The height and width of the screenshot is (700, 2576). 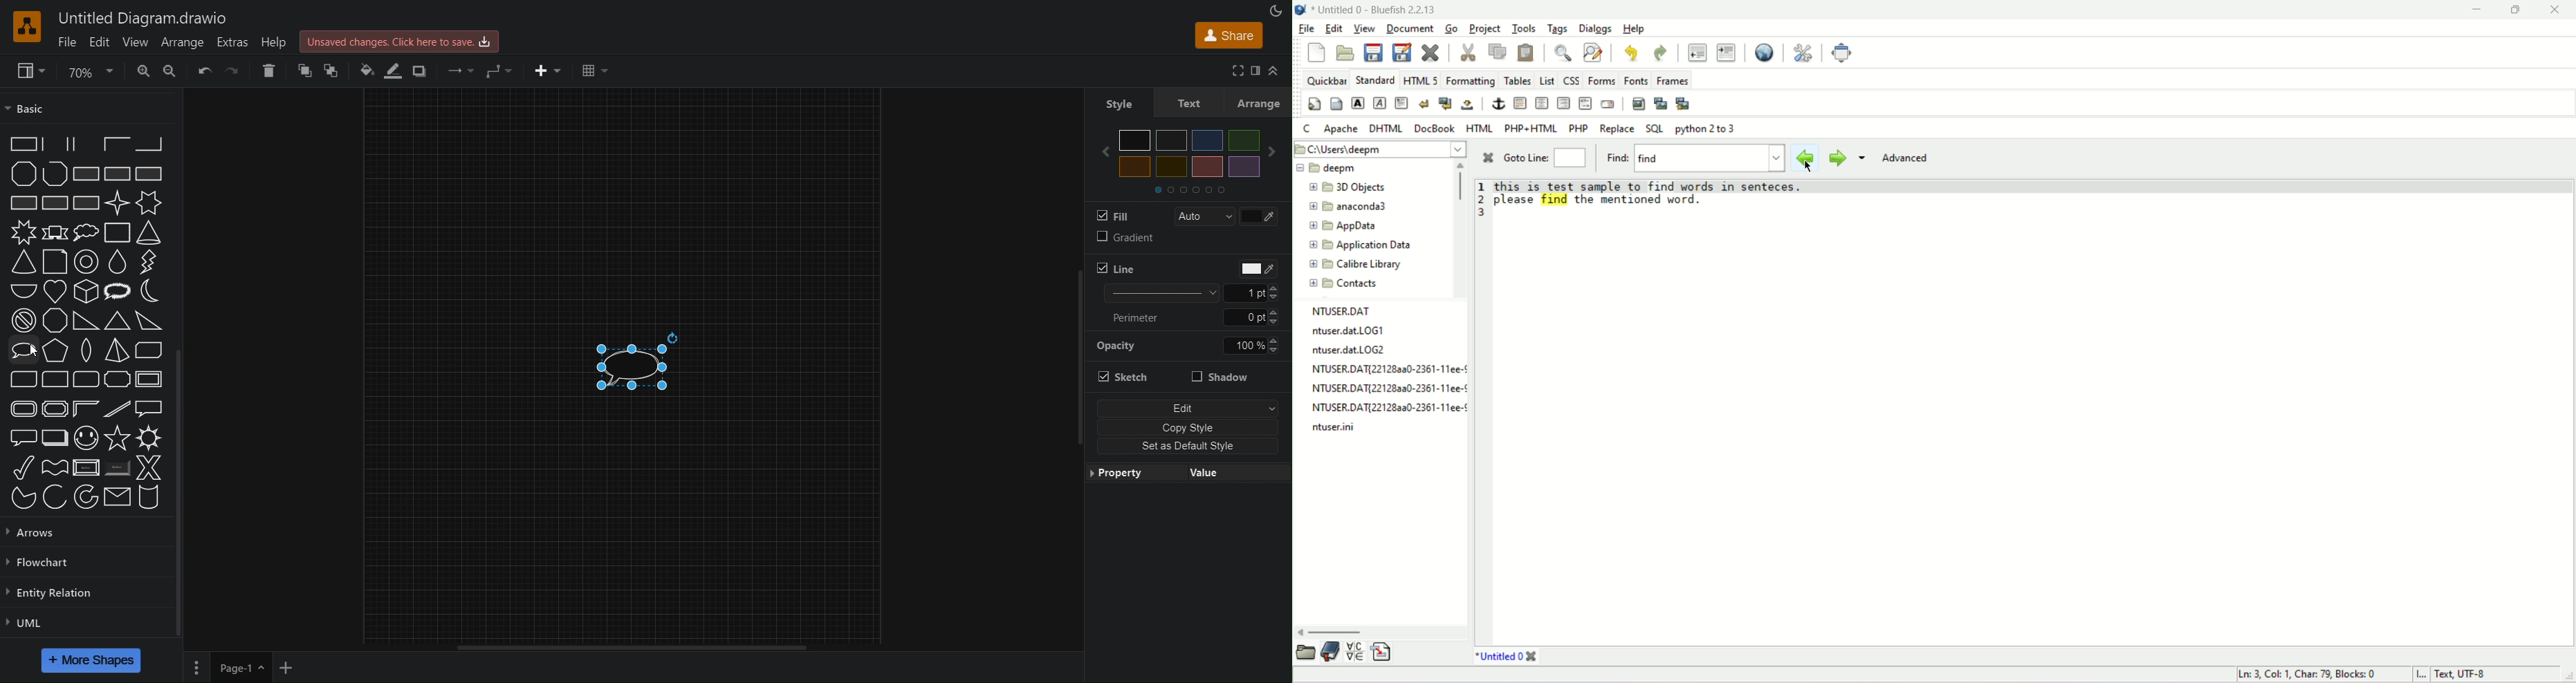 I want to click on Opacity value, so click(x=1186, y=348).